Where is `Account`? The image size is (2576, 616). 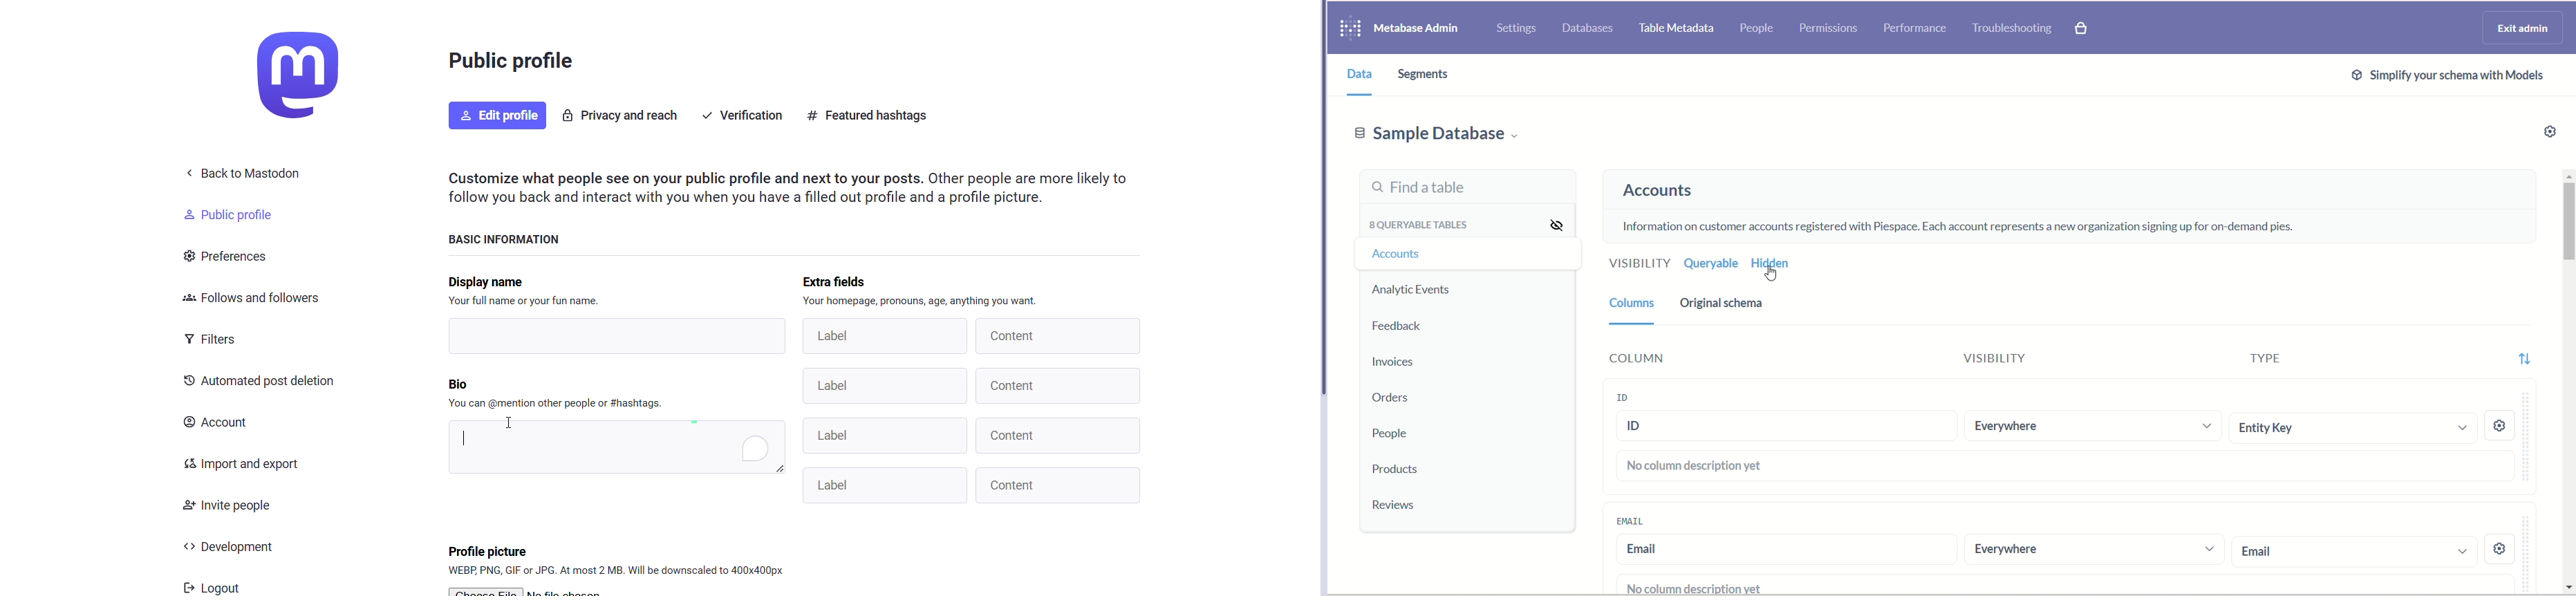
Account is located at coordinates (223, 425).